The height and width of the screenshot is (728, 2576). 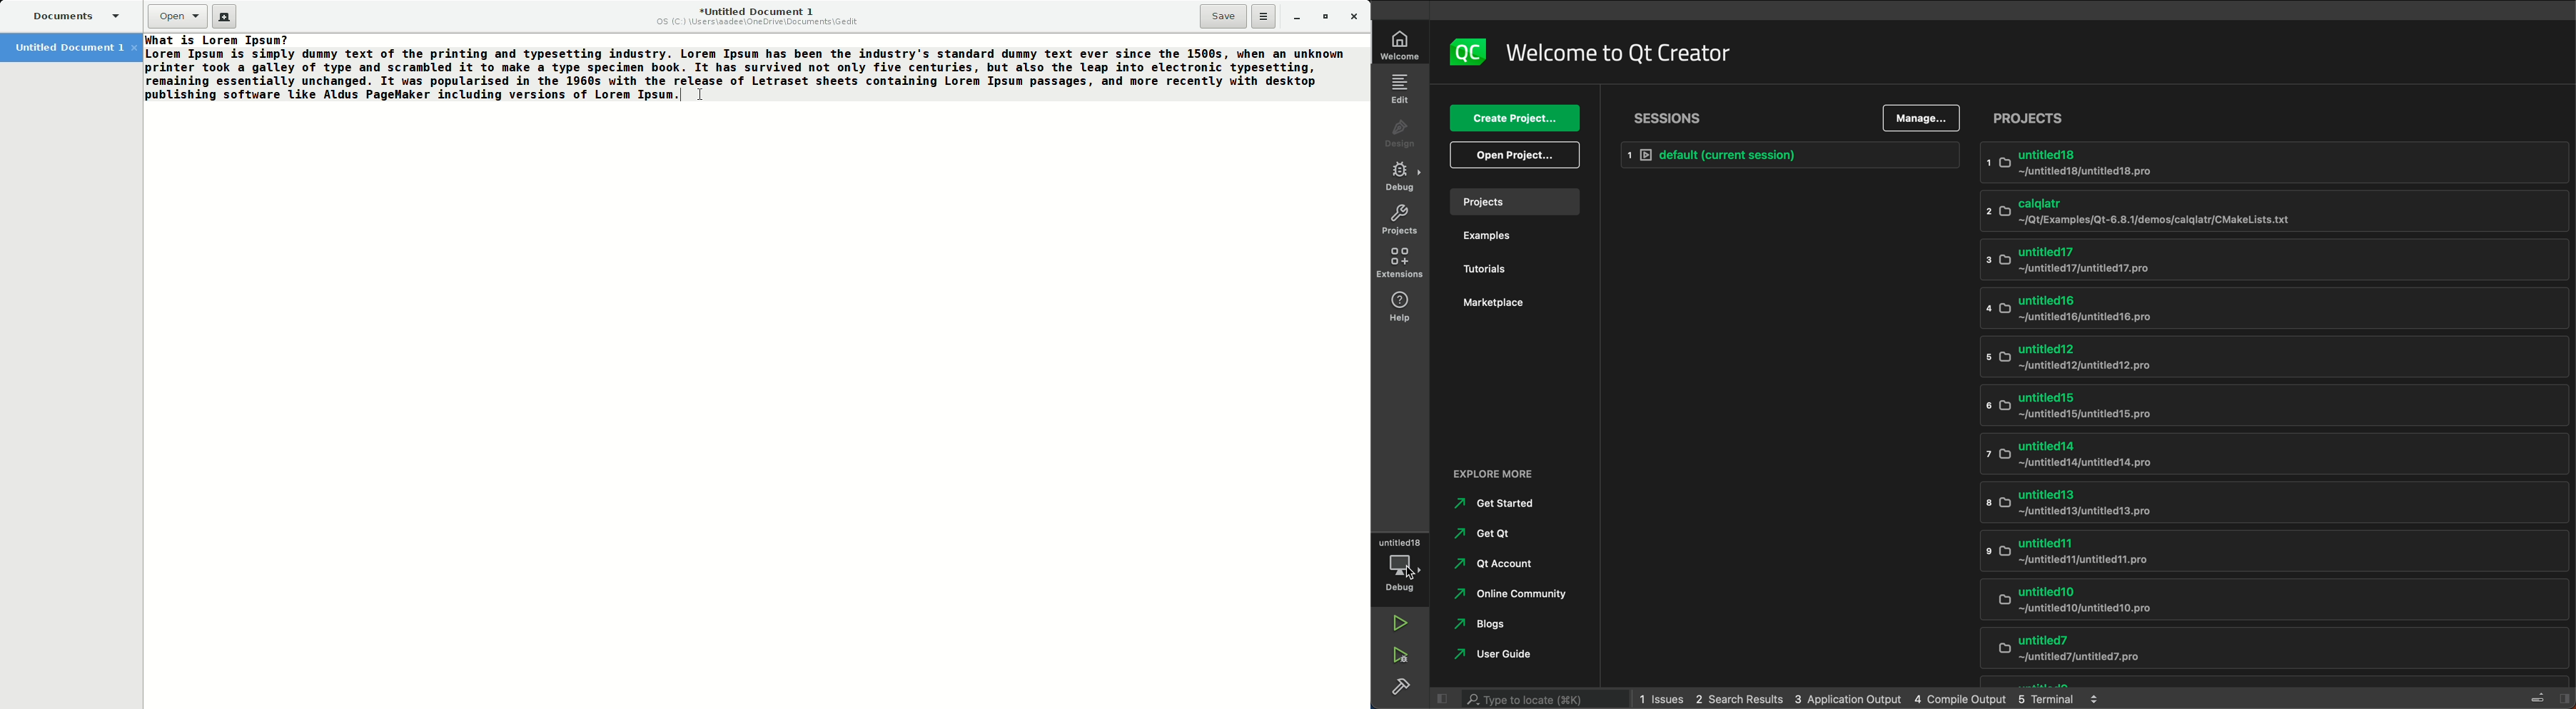 I want to click on welcome, so click(x=1617, y=51).